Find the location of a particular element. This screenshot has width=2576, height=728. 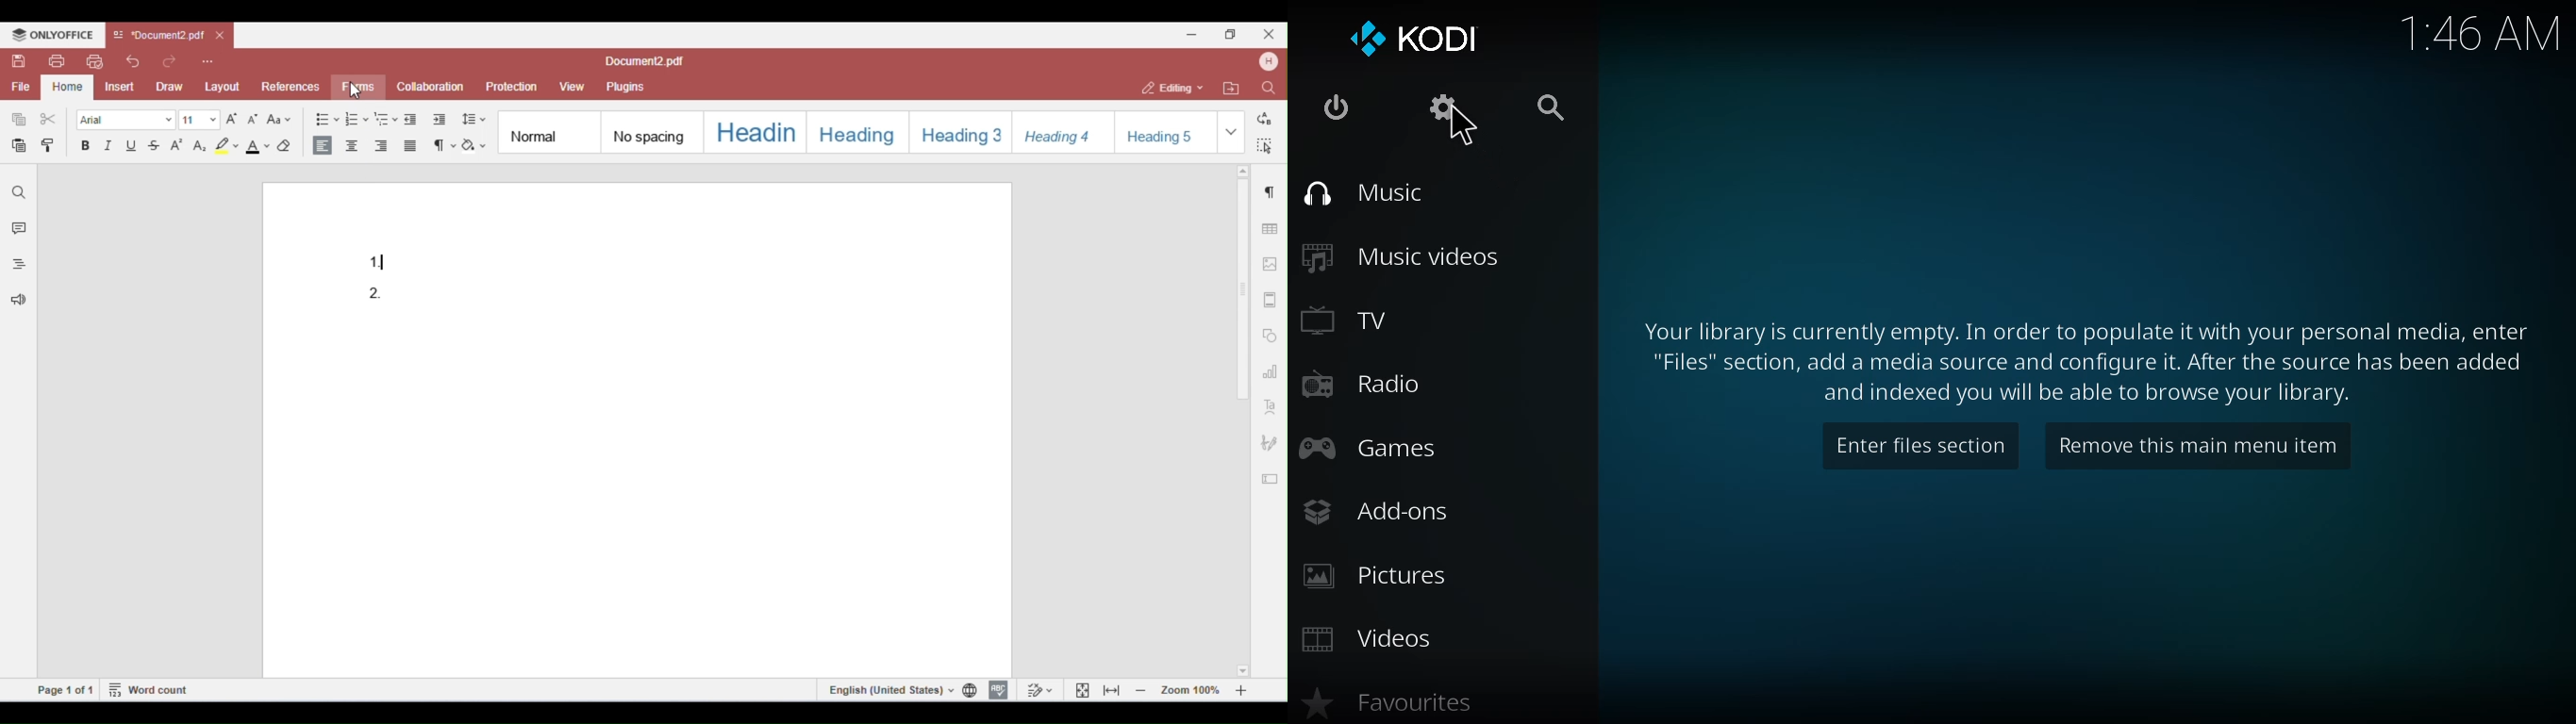

add-ons is located at coordinates (1374, 509).